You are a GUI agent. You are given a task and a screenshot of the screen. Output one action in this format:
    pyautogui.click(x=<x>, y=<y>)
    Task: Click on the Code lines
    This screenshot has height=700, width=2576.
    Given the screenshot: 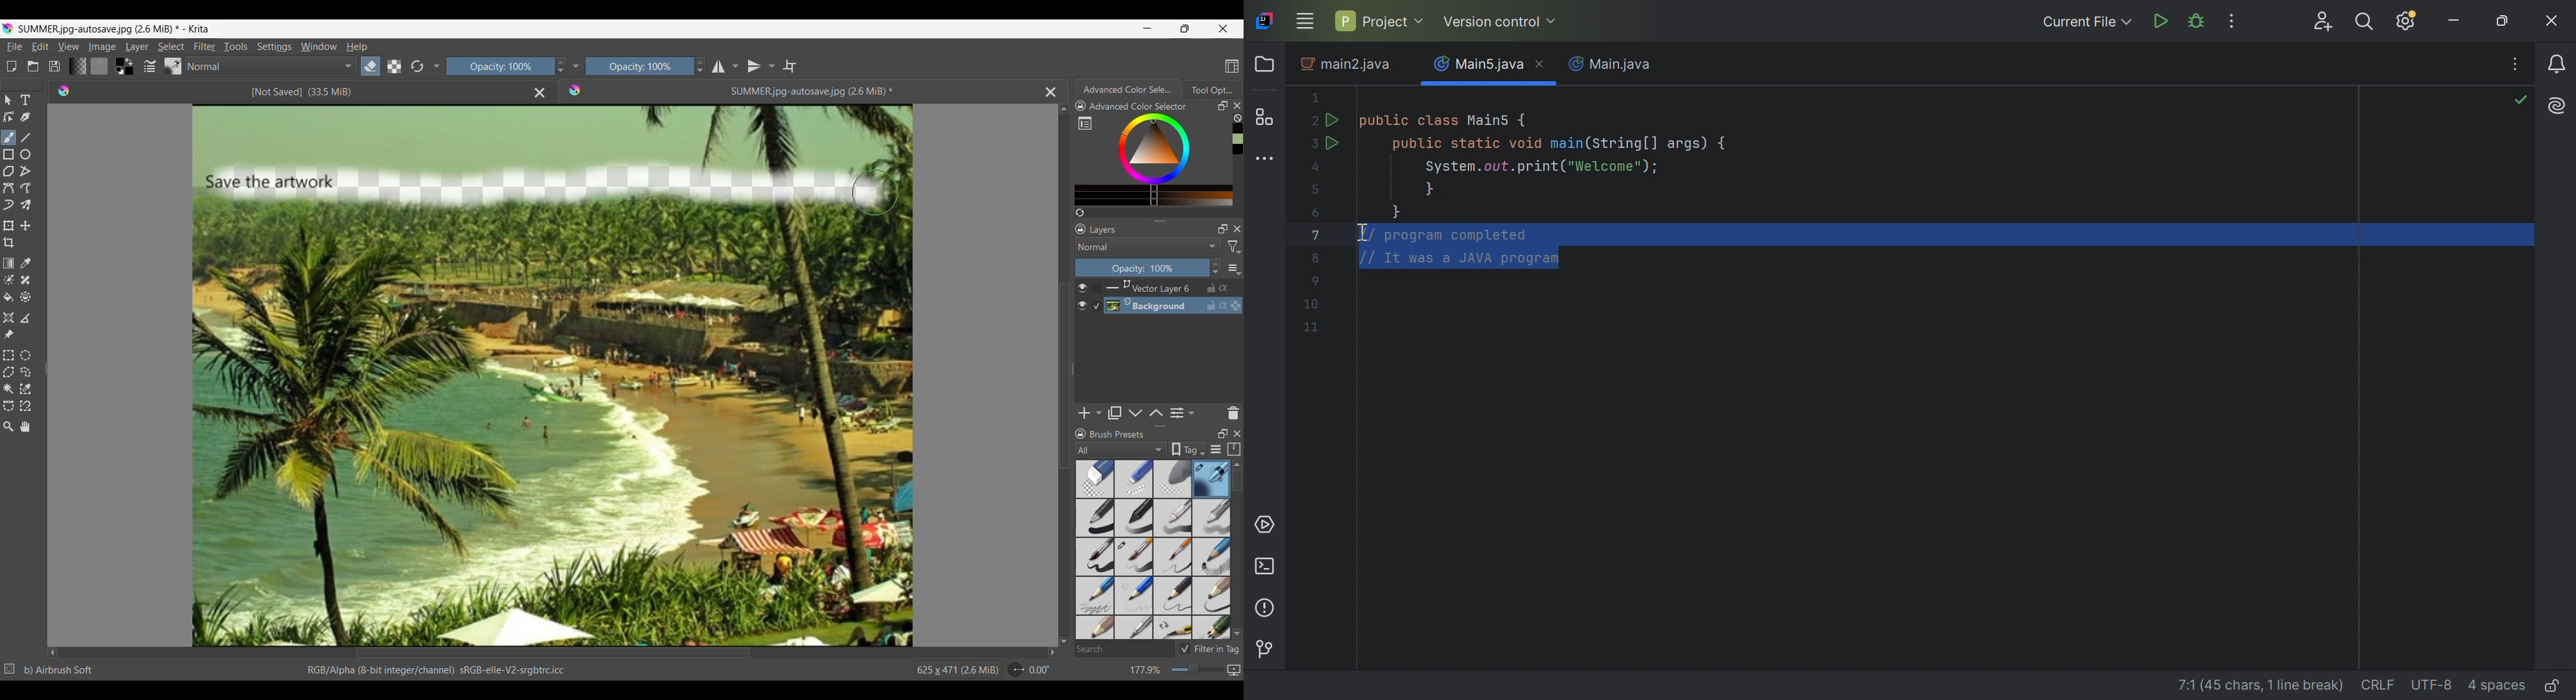 What is the action you would take?
    pyautogui.click(x=1310, y=305)
    